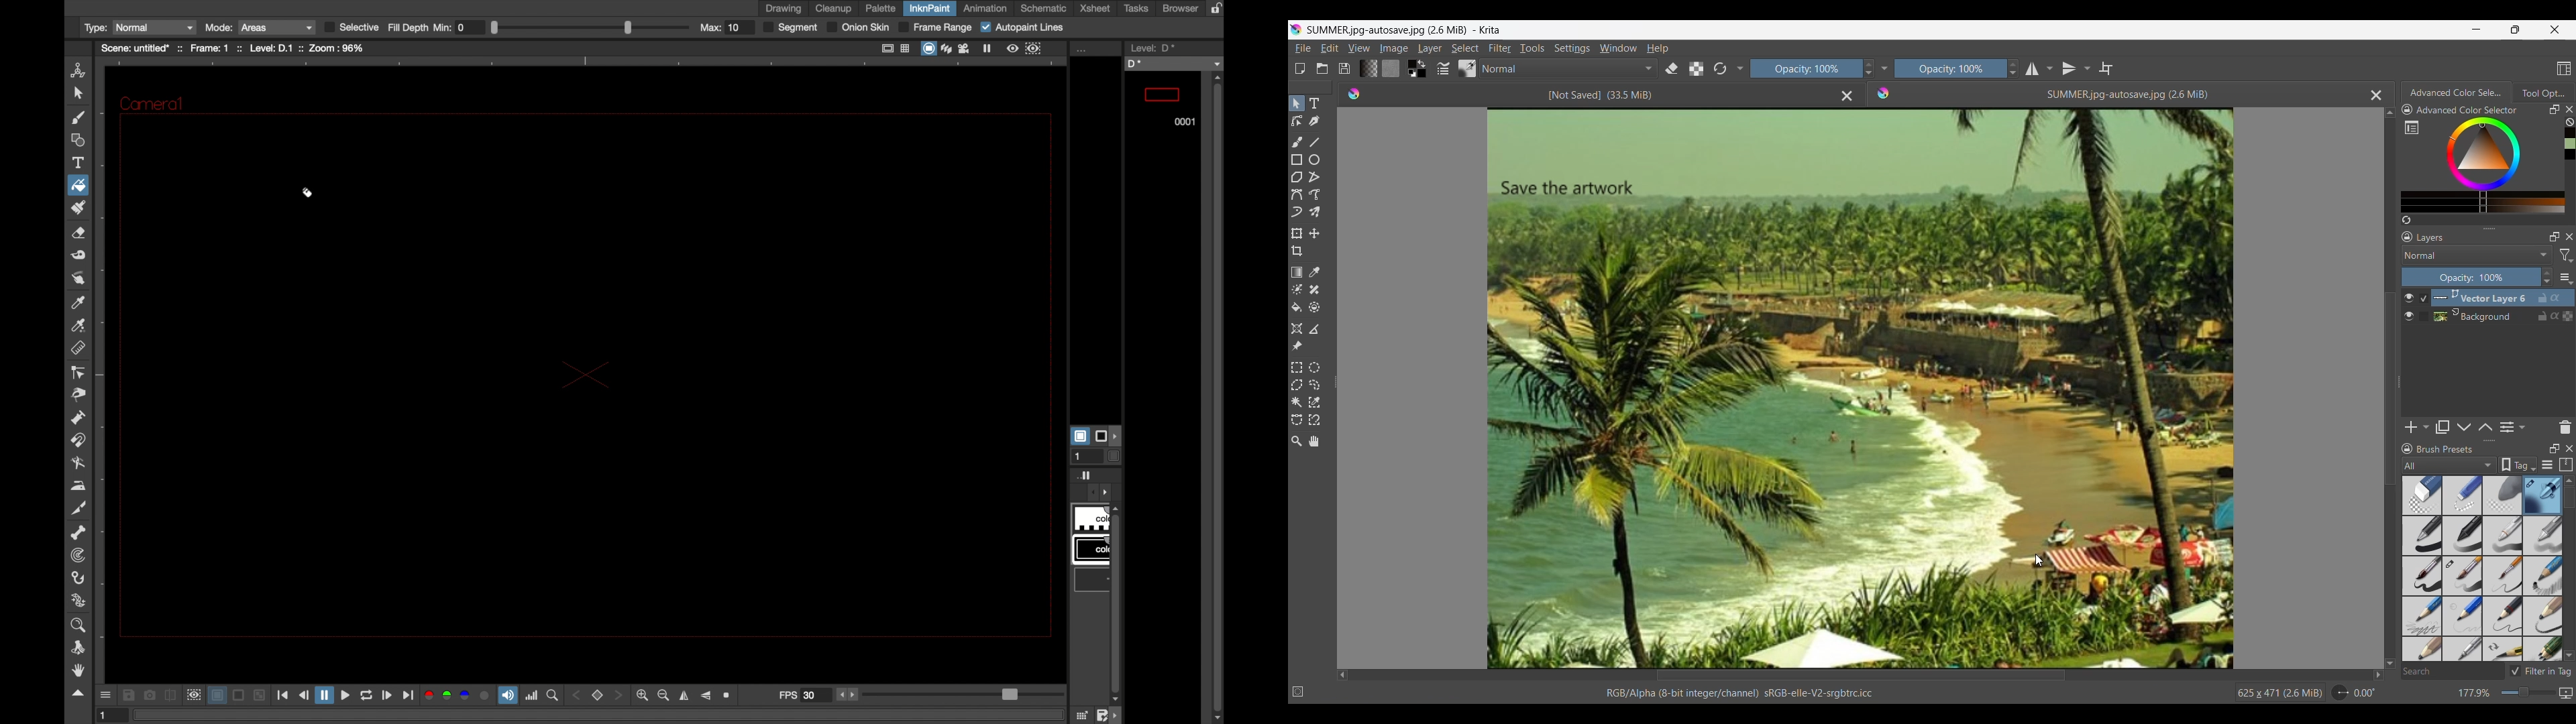  Describe the element at coordinates (2341, 693) in the screenshot. I see `Dial to change rotation` at that location.